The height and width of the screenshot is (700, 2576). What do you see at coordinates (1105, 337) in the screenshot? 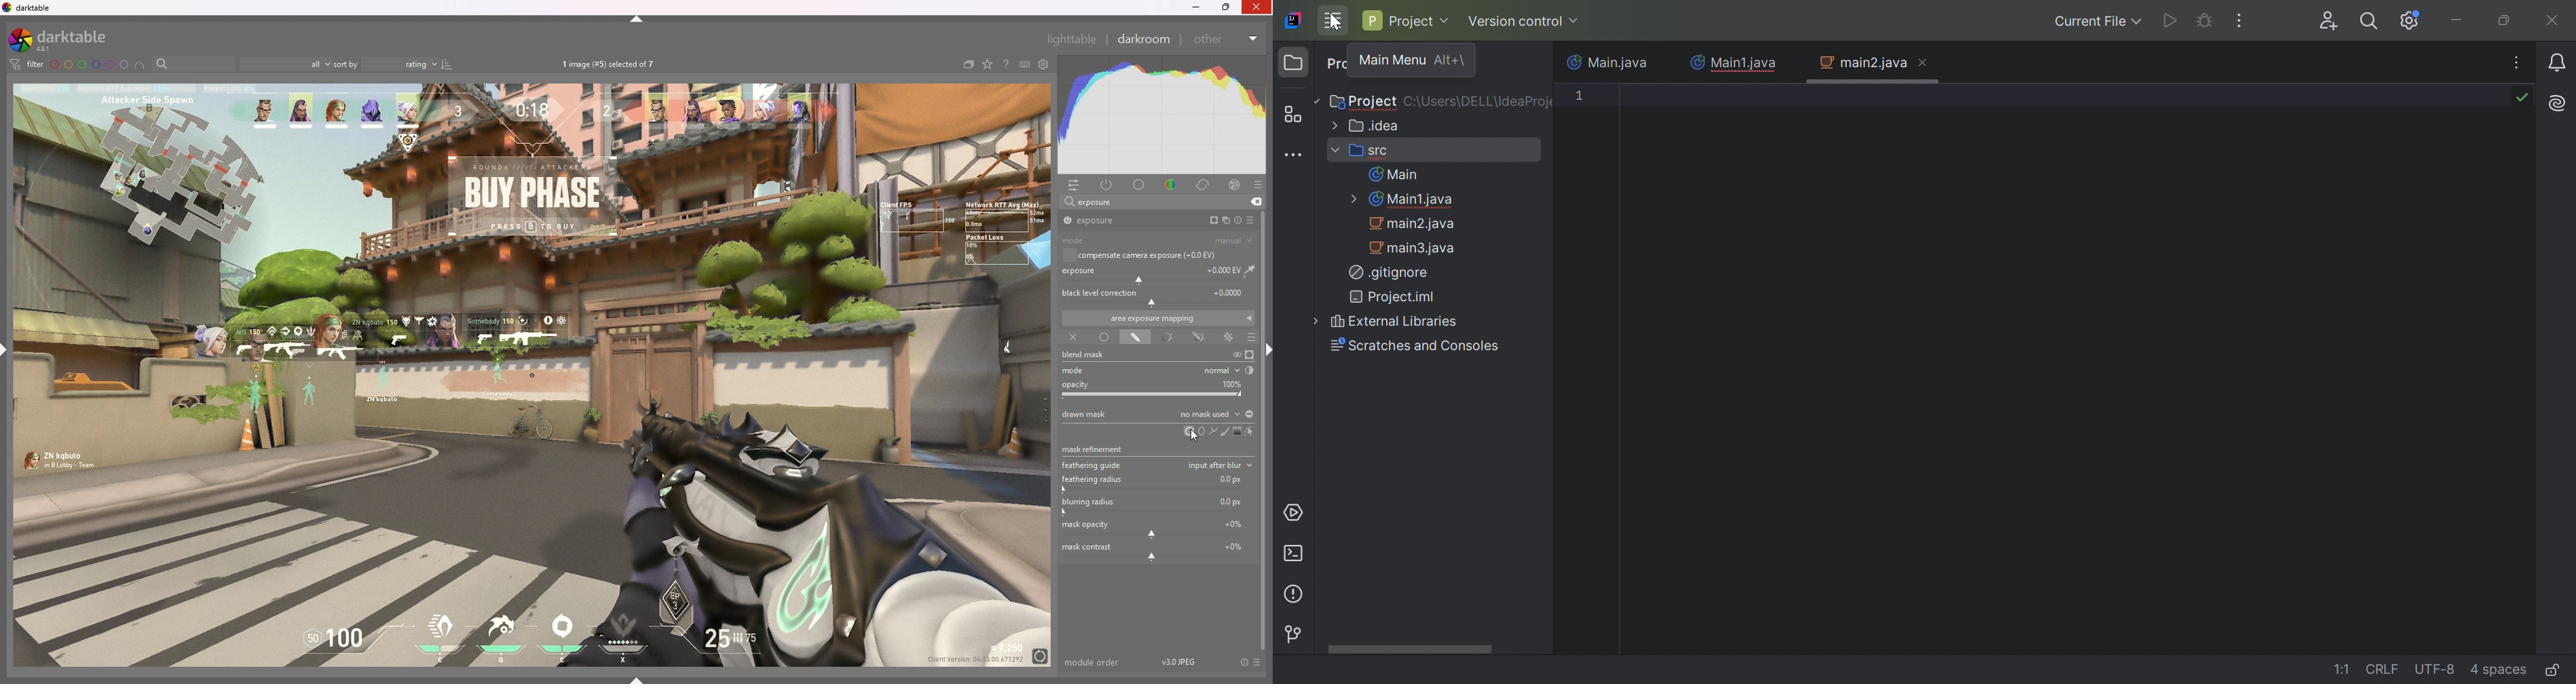
I see `uniformly` at bounding box center [1105, 337].